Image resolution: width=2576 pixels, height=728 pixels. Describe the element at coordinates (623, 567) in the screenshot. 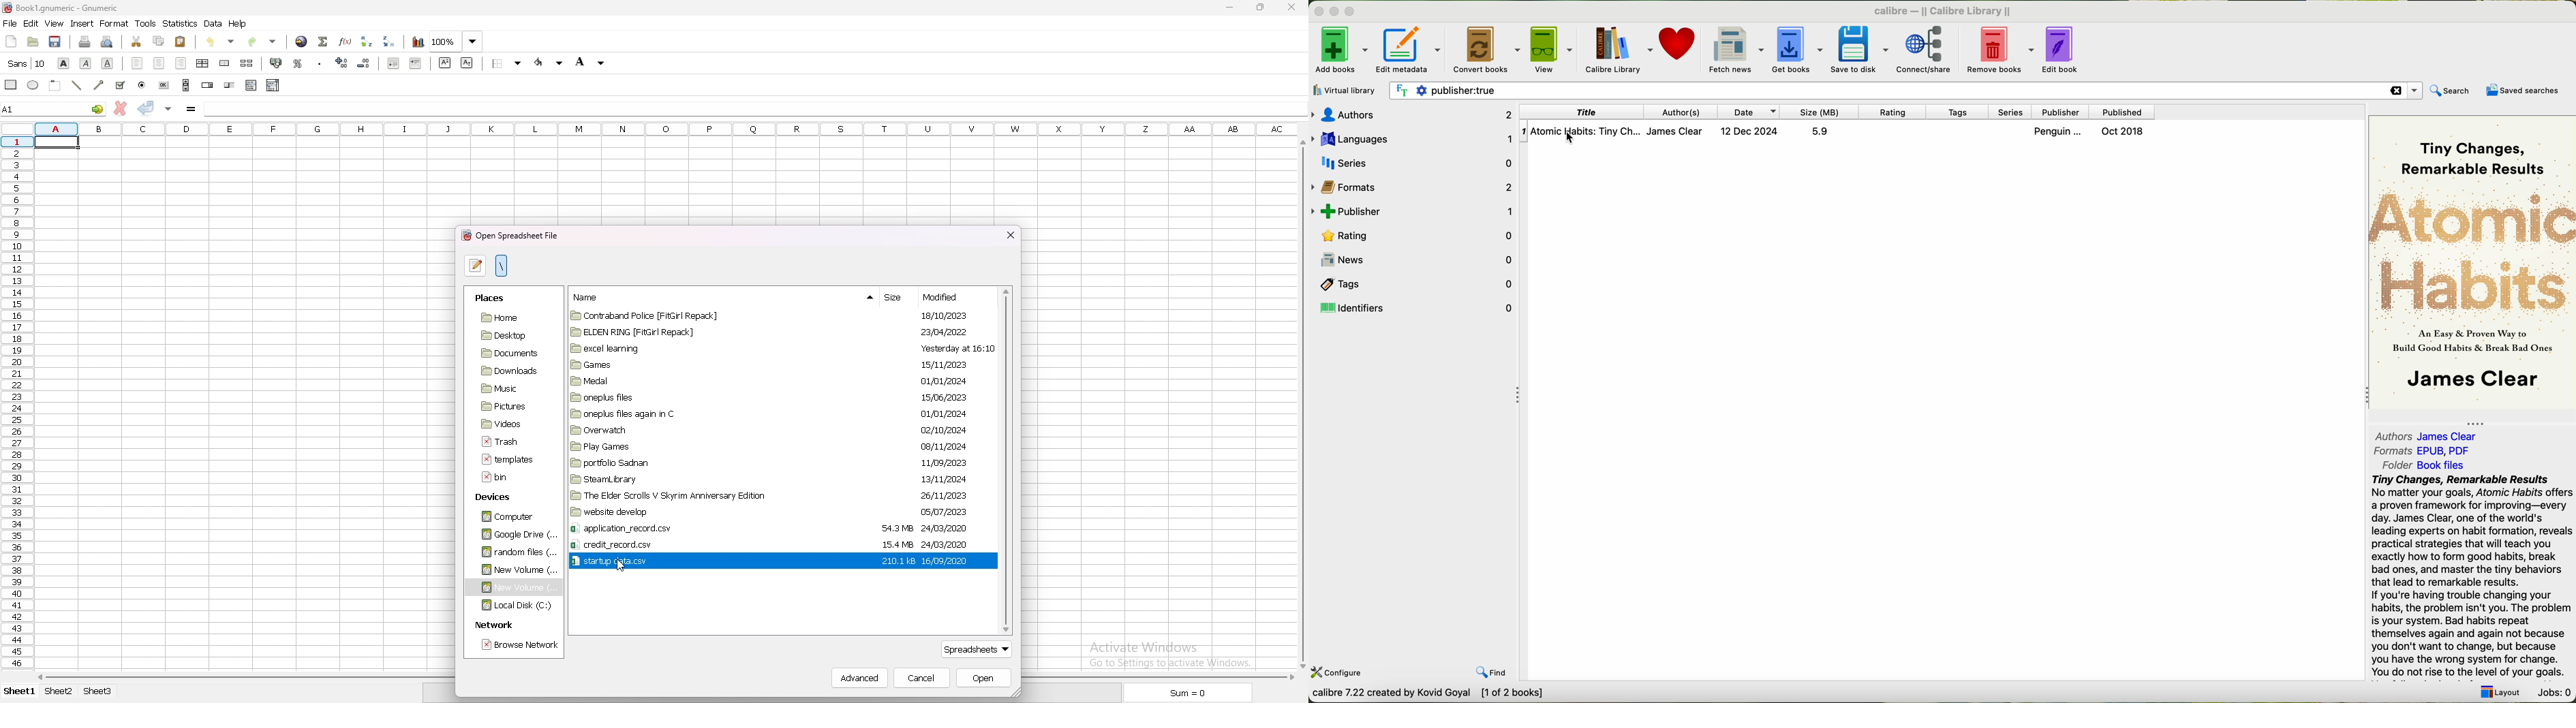

I see `cursor` at that location.